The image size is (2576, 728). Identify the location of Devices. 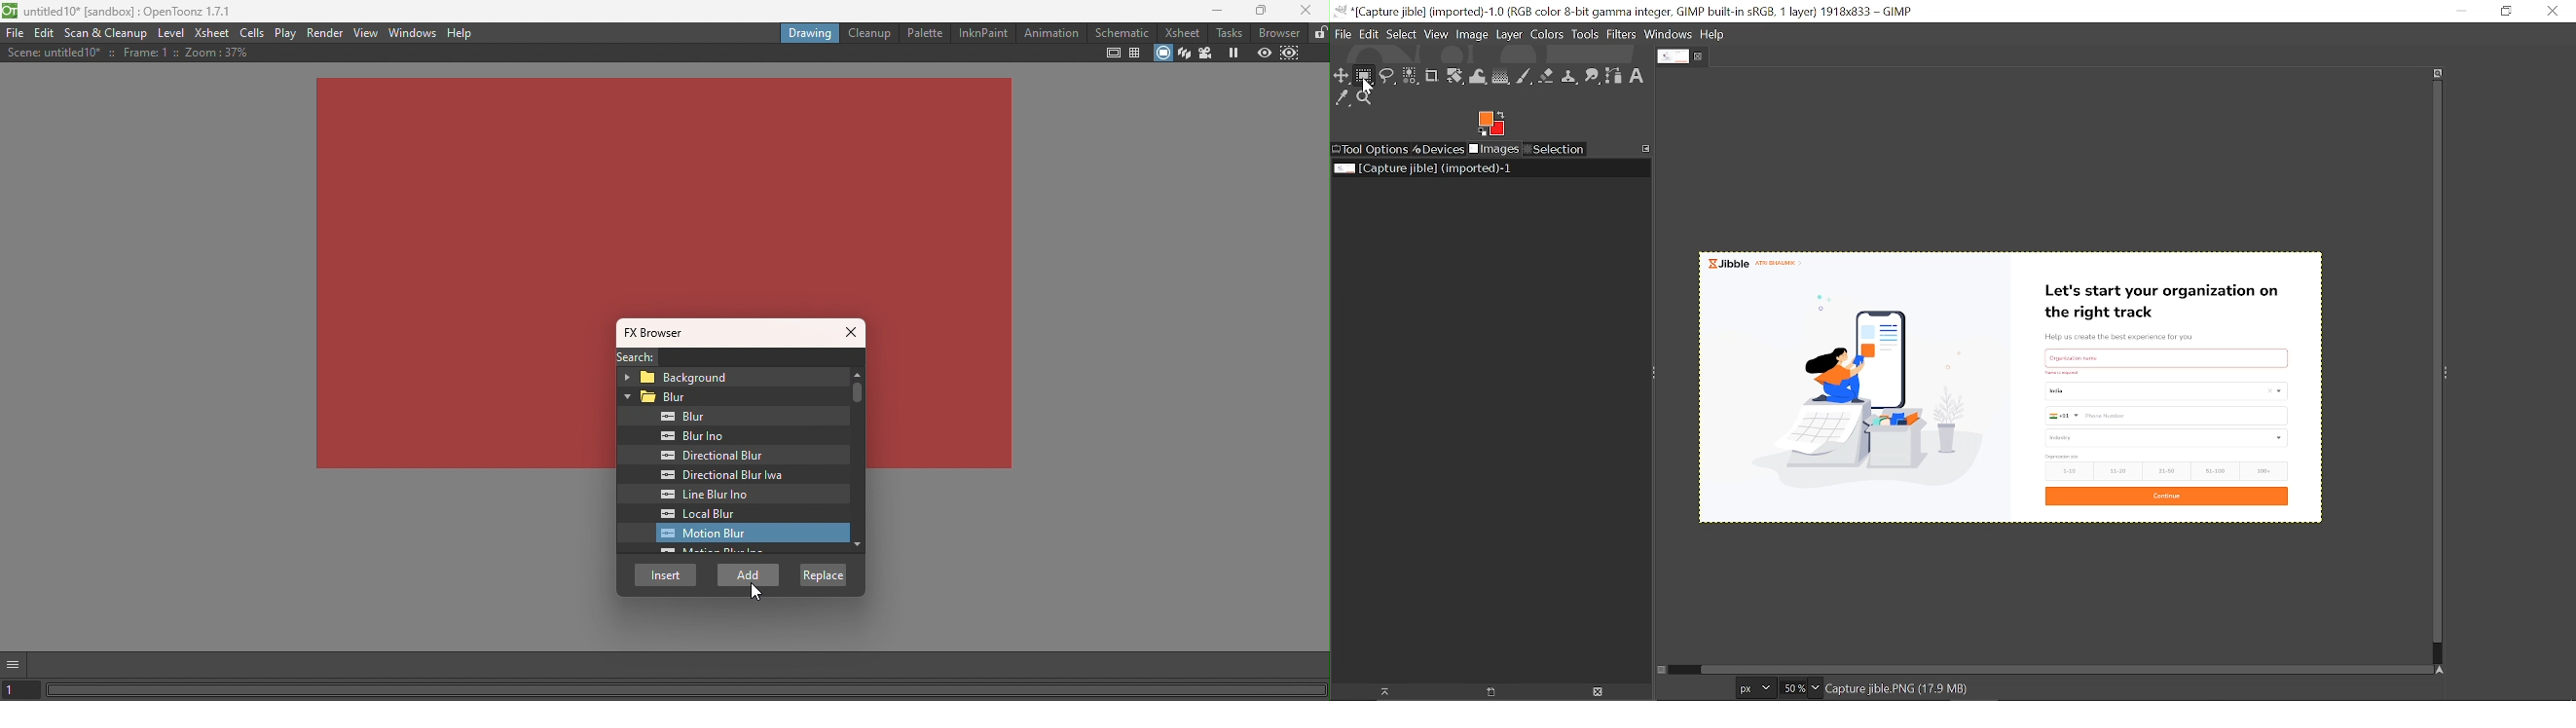
(1439, 149).